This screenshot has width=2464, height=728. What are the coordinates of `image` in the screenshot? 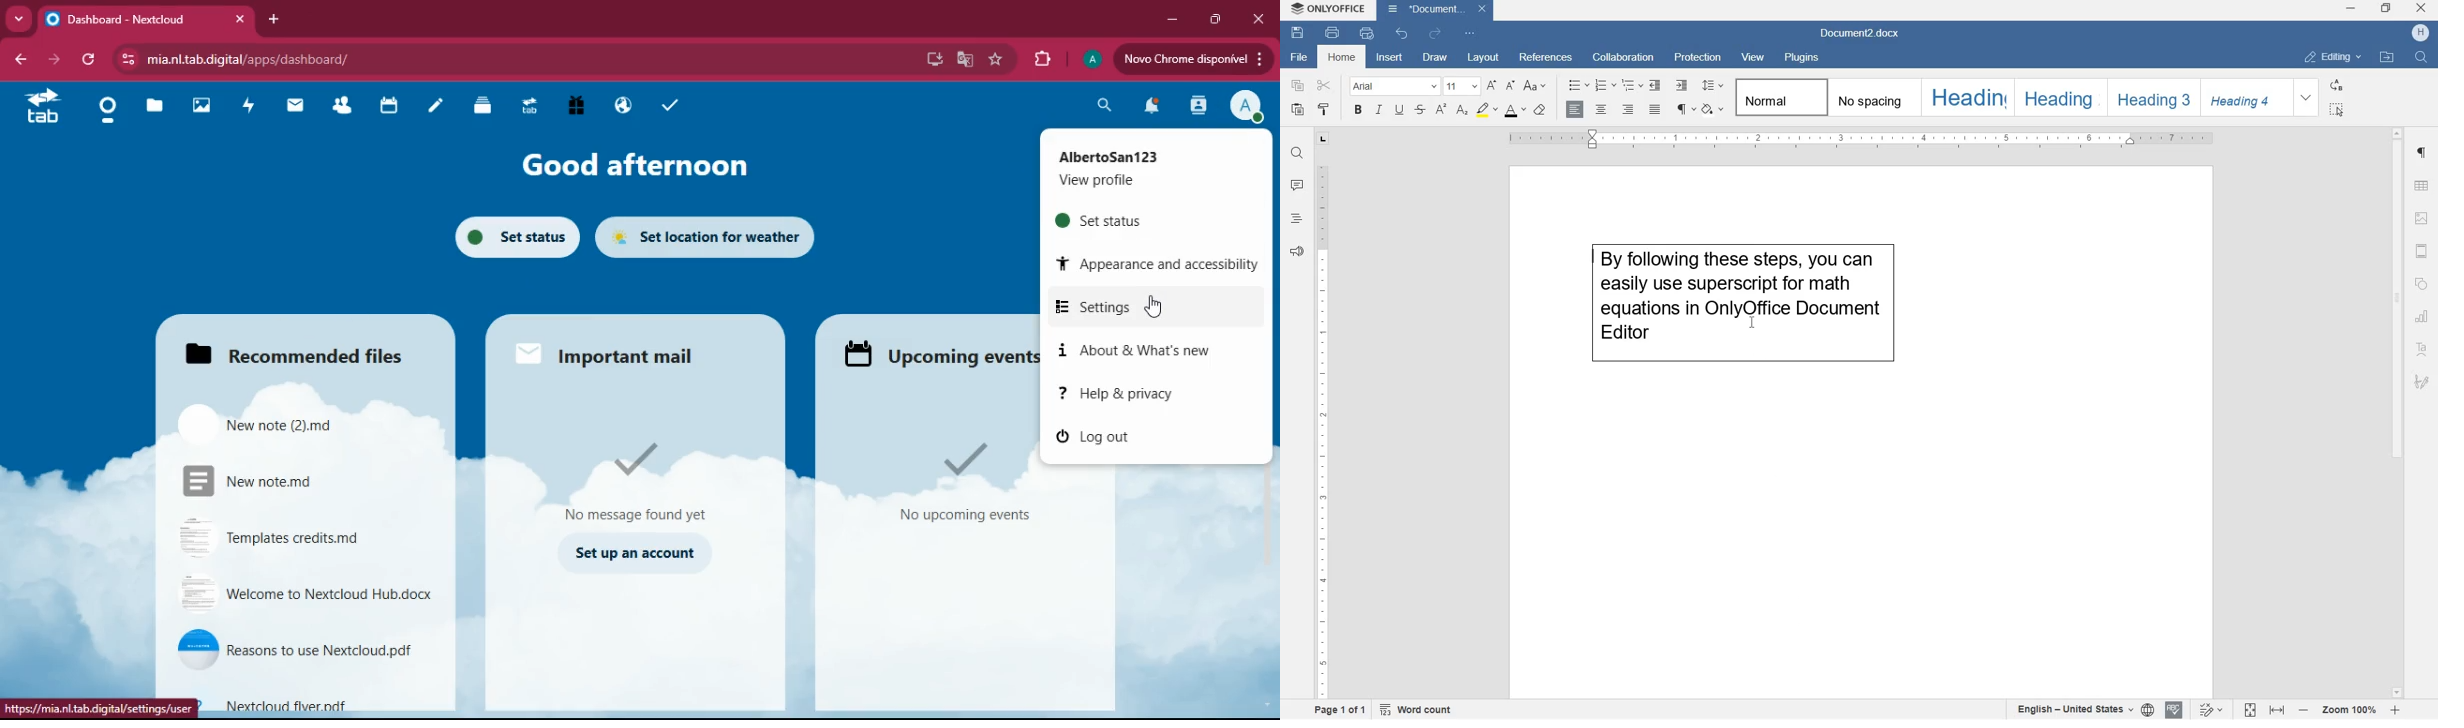 It's located at (2423, 220).